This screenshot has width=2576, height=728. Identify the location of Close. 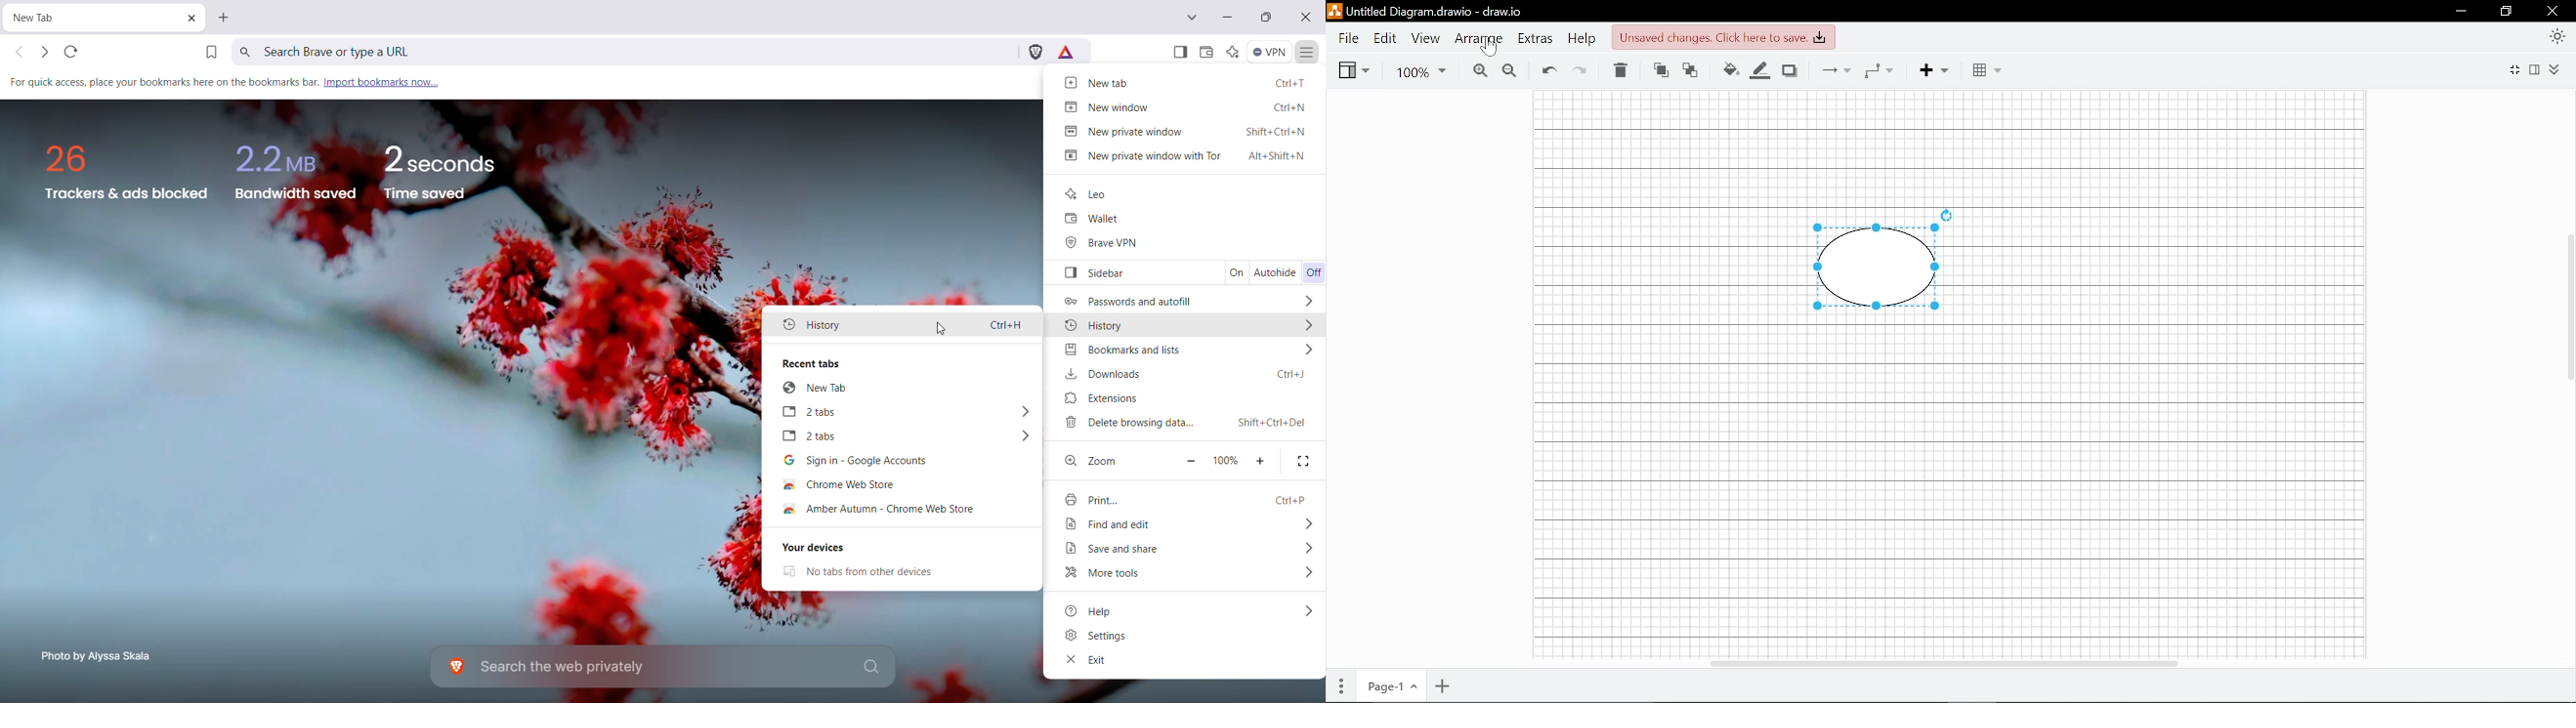
(2553, 11).